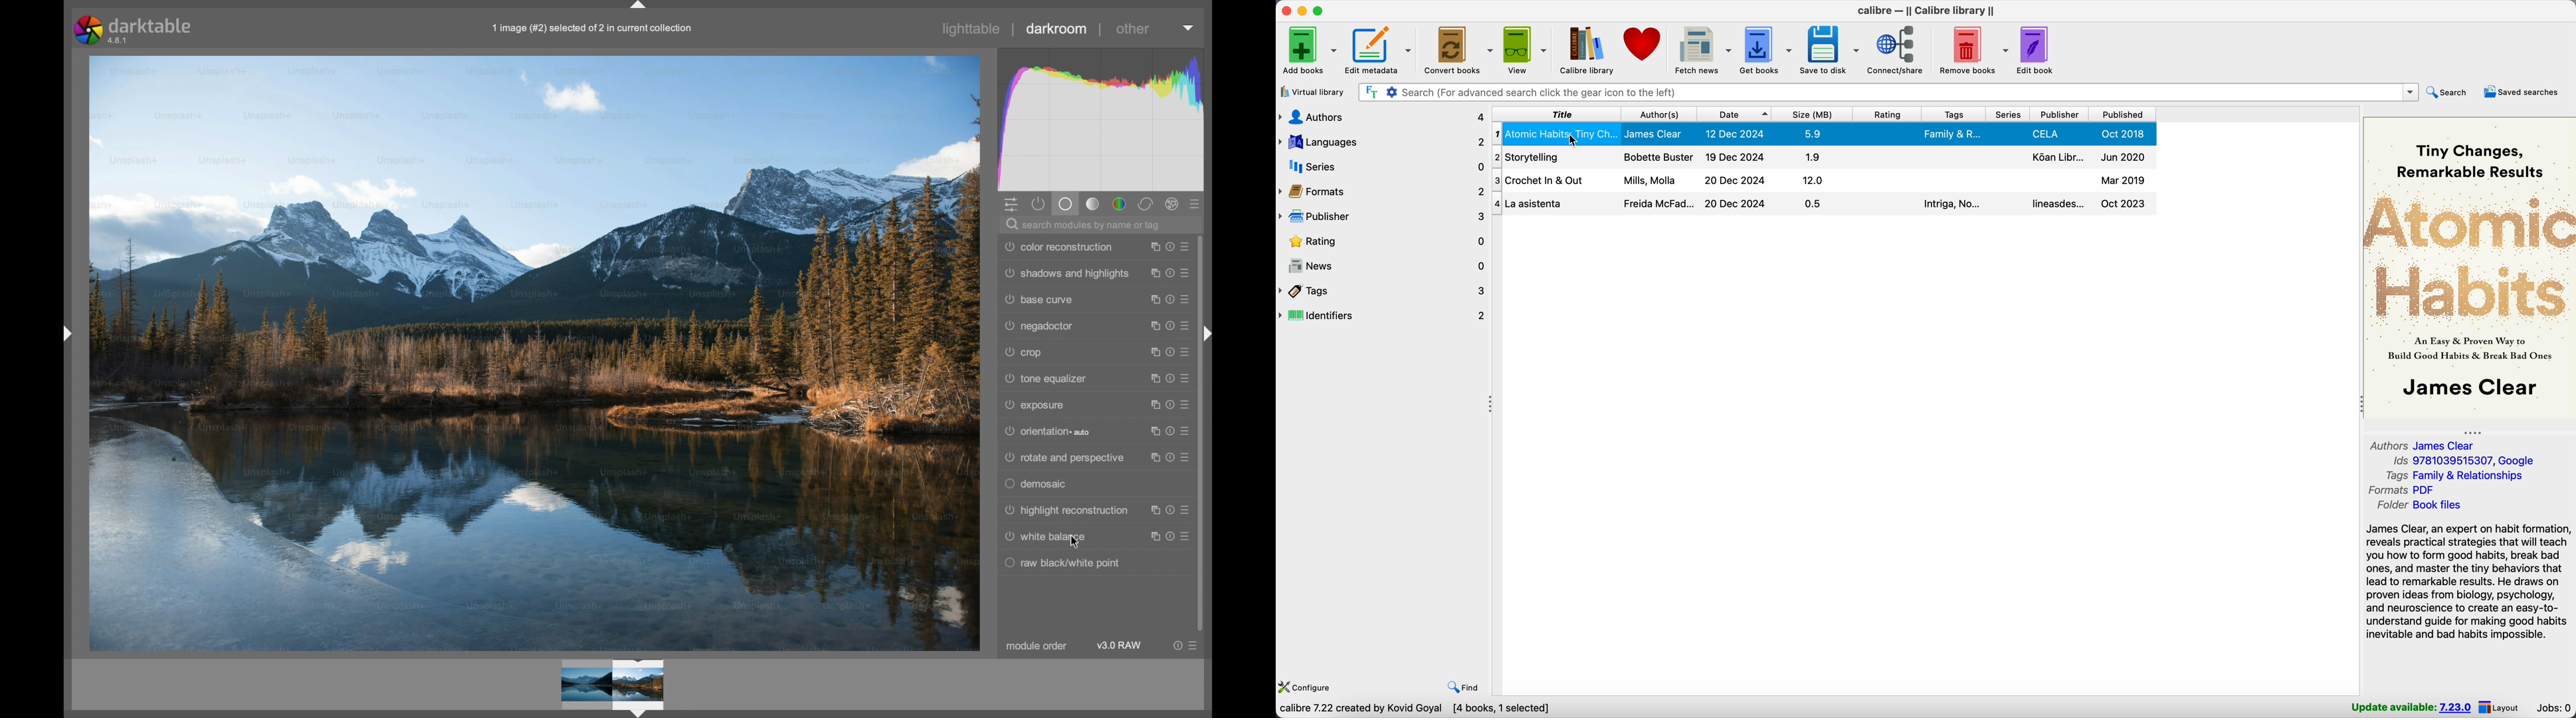  Describe the element at coordinates (1171, 325) in the screenshot. I see `reset parameters` at that location.